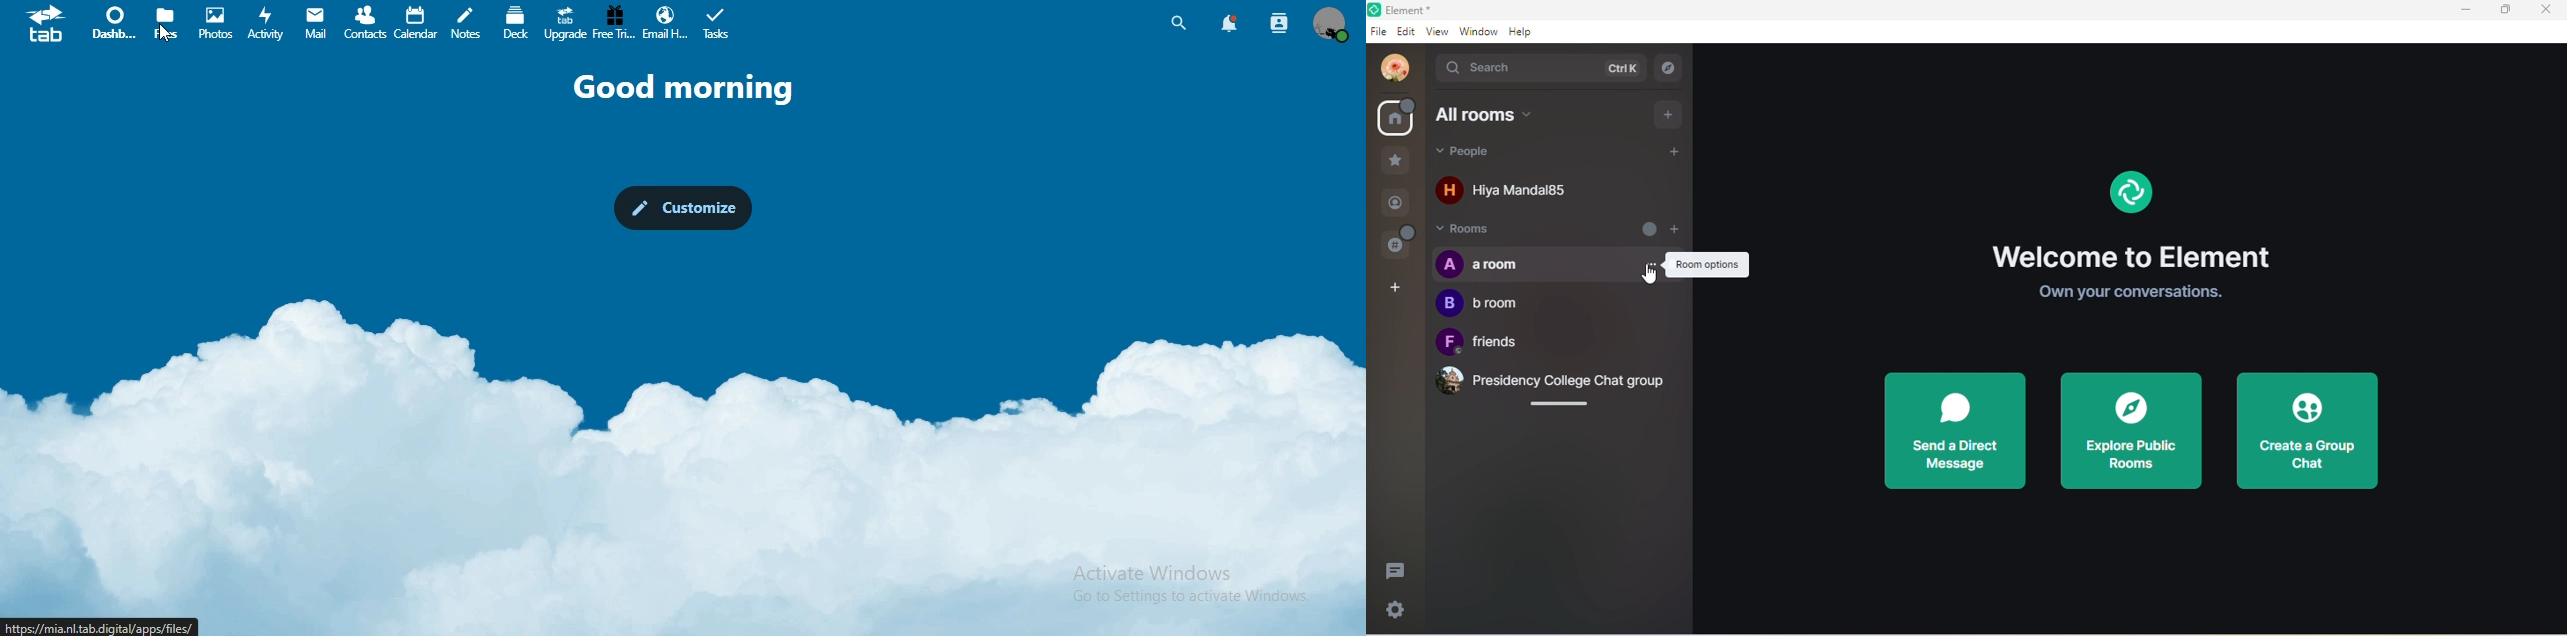 This screenshot has width=2576, height=644. Describe the element at coordinates (2501, 10) in the screenshot. I see `maximize` at that location.